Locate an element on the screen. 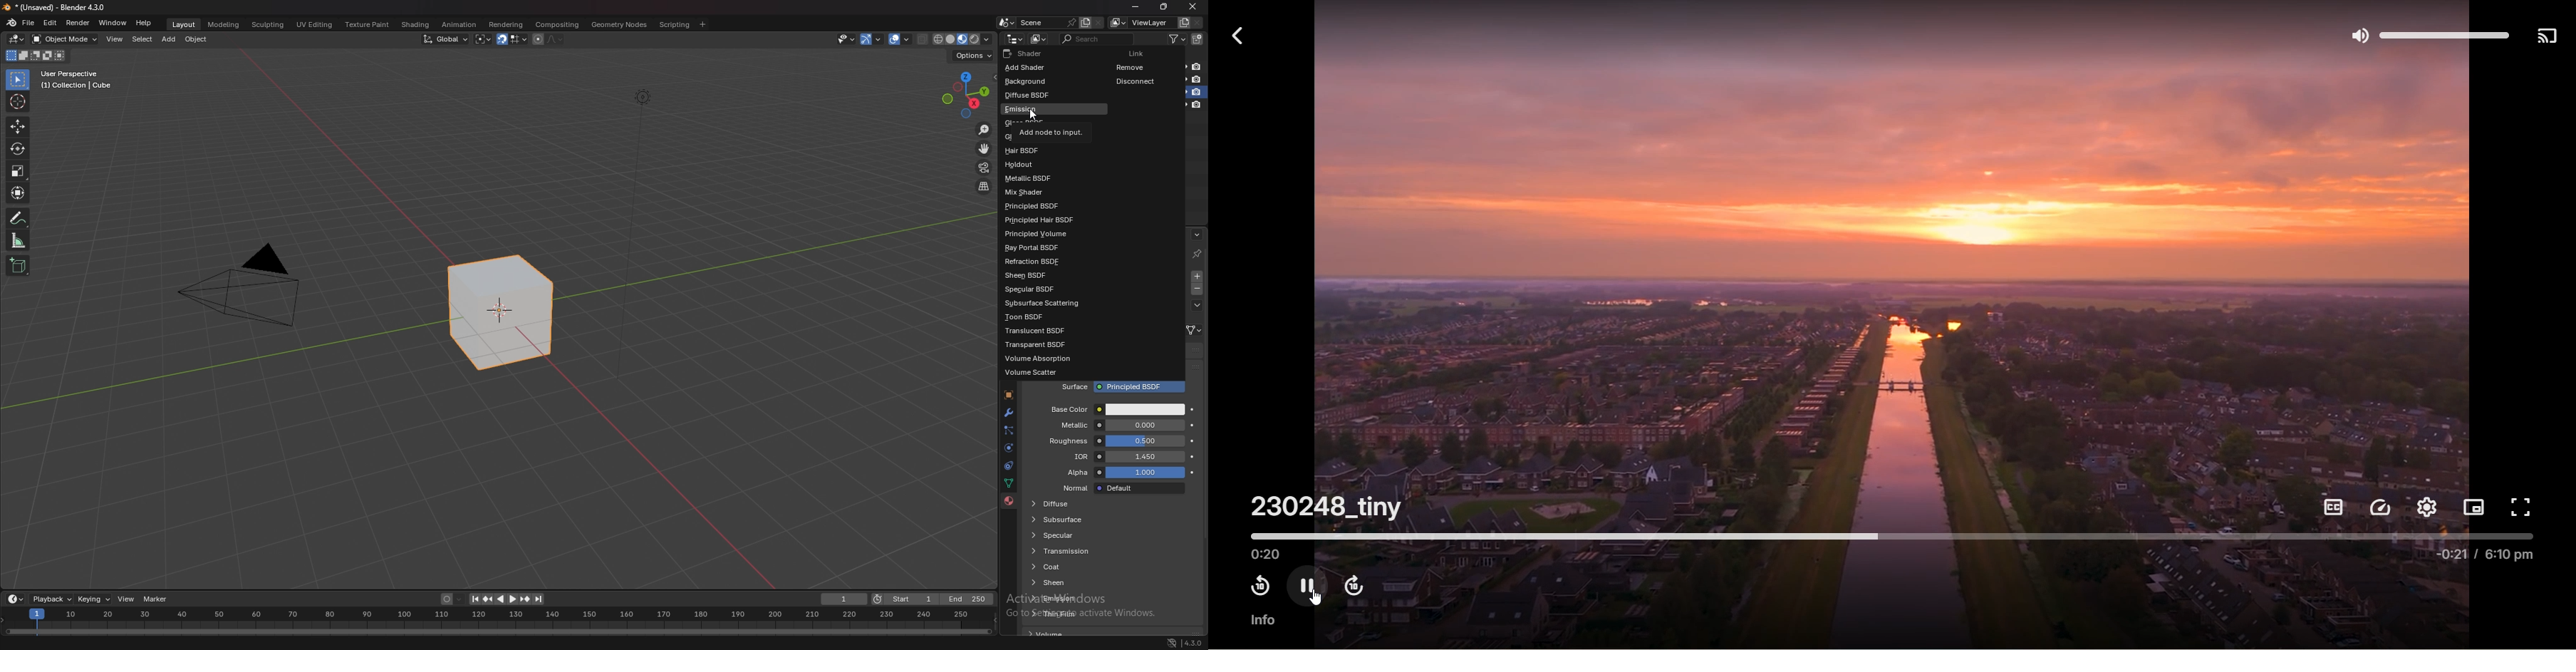  uv editing is located at coordinates (314, 24).